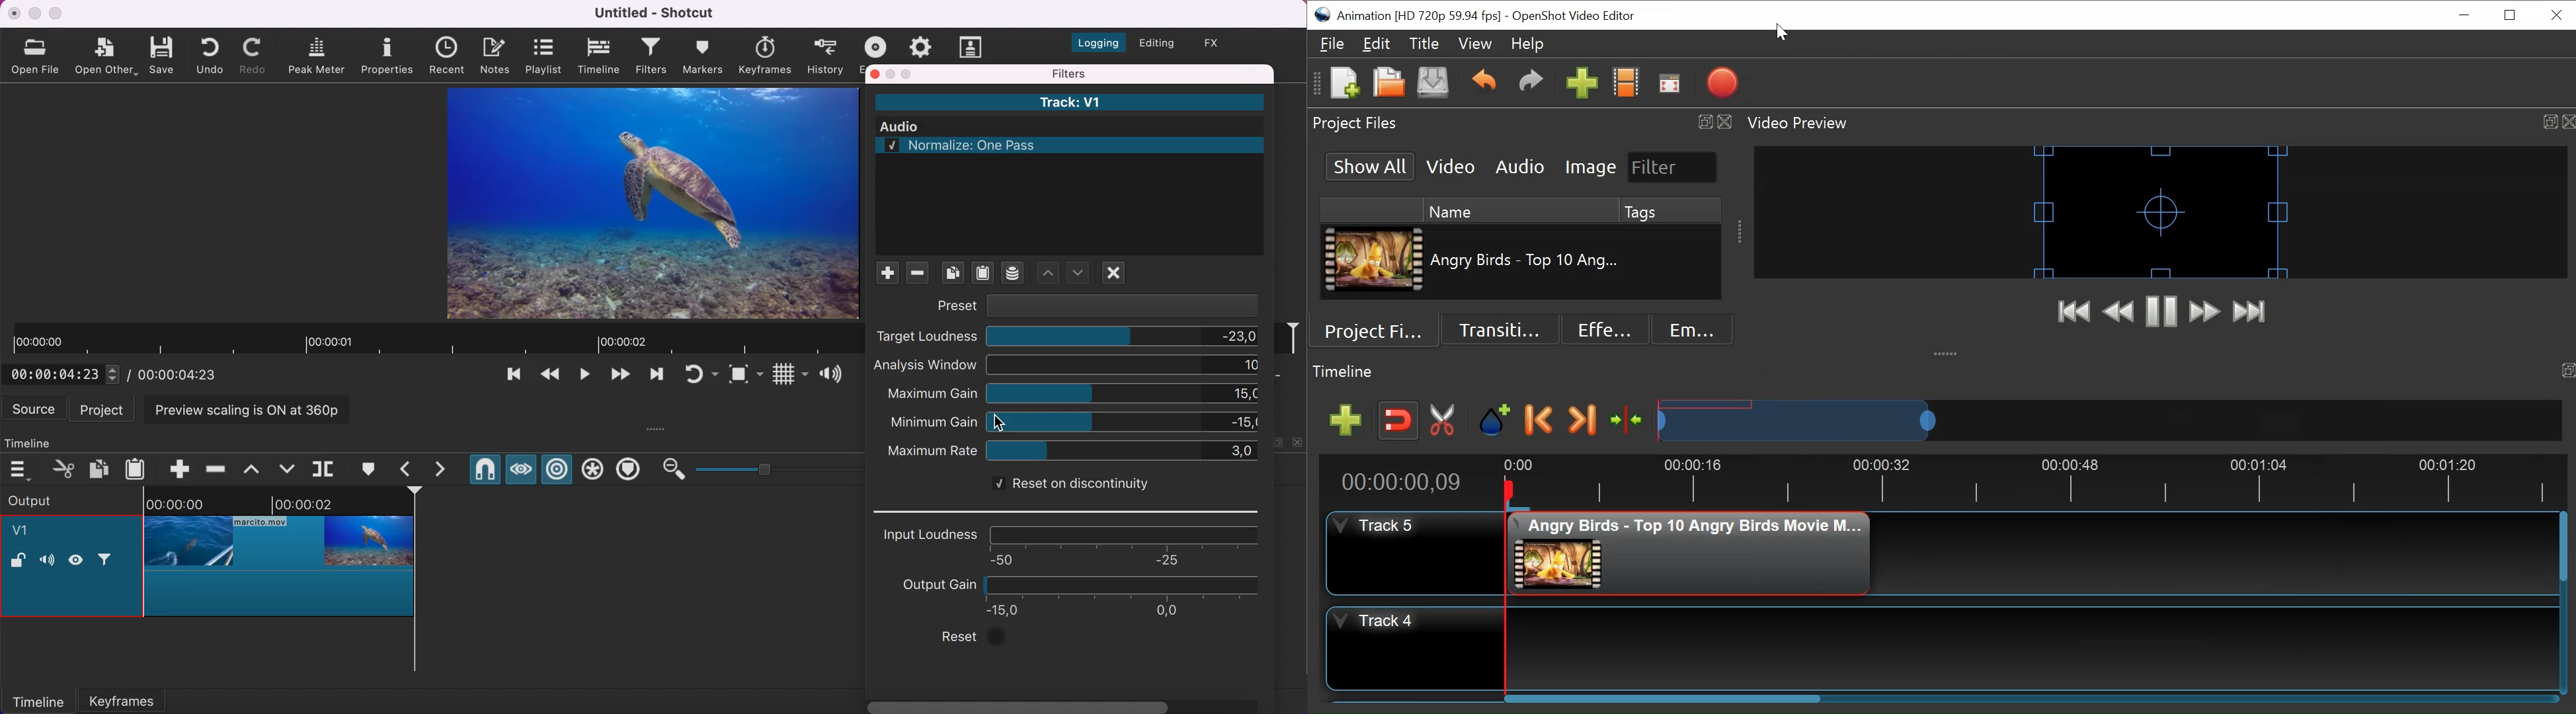  Describe the element at coordinates (641, 202) in the screenshot. I see `clip` at that location.